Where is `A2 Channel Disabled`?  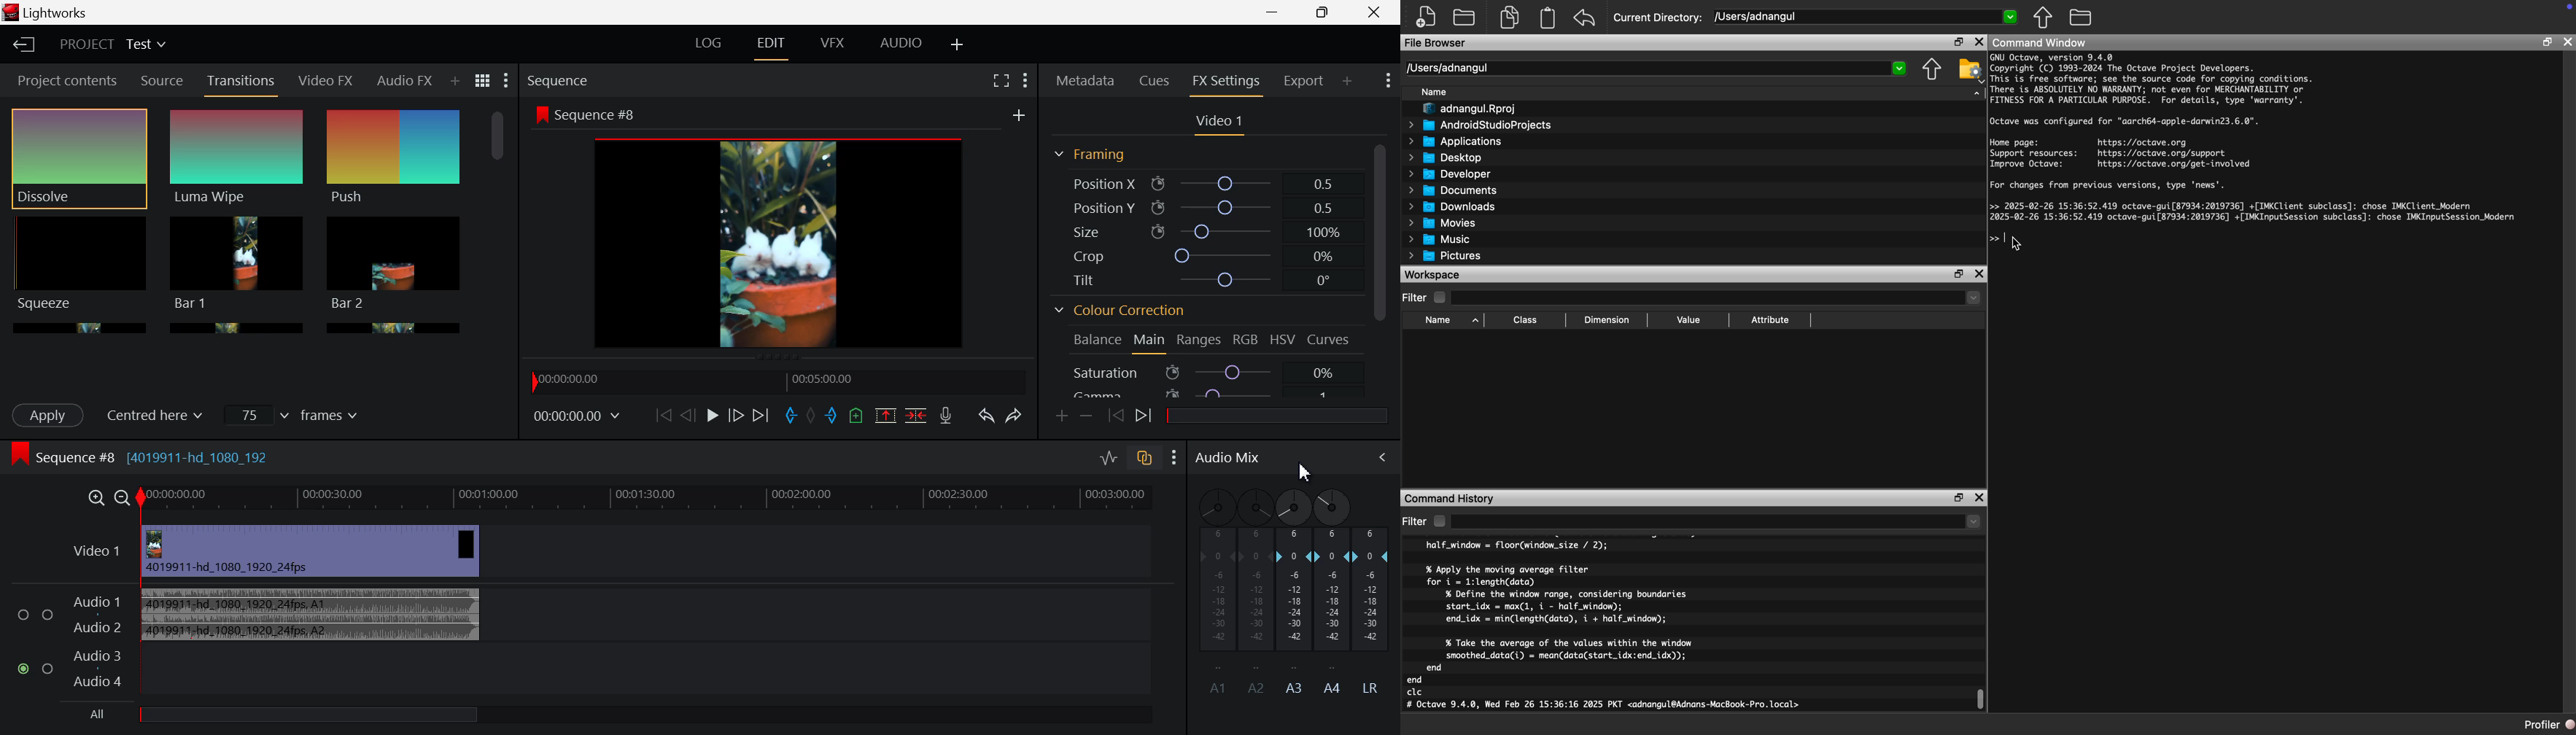
A2 Channel Disabled is located at coordinates (1255, 590).